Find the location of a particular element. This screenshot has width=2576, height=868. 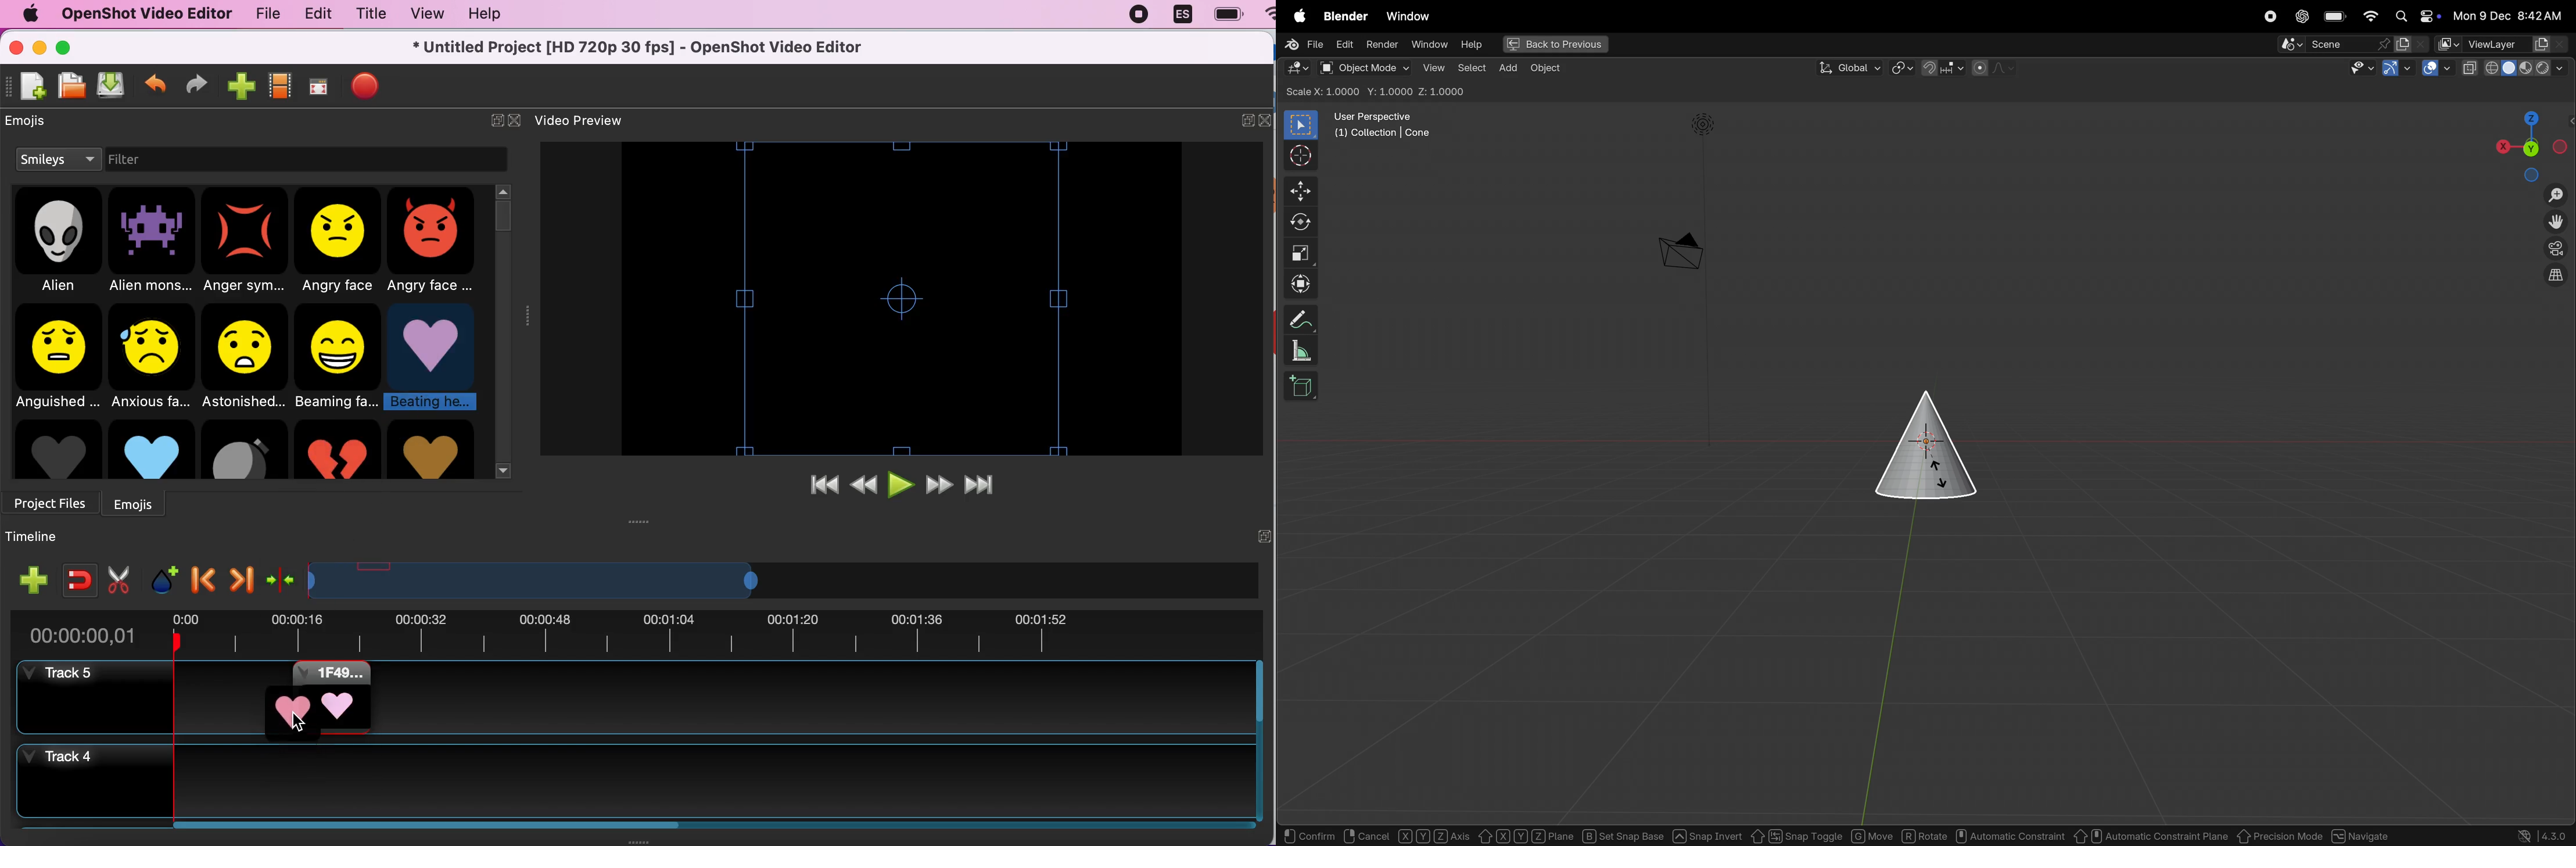

view layer is located at coordinates (2504, 42).